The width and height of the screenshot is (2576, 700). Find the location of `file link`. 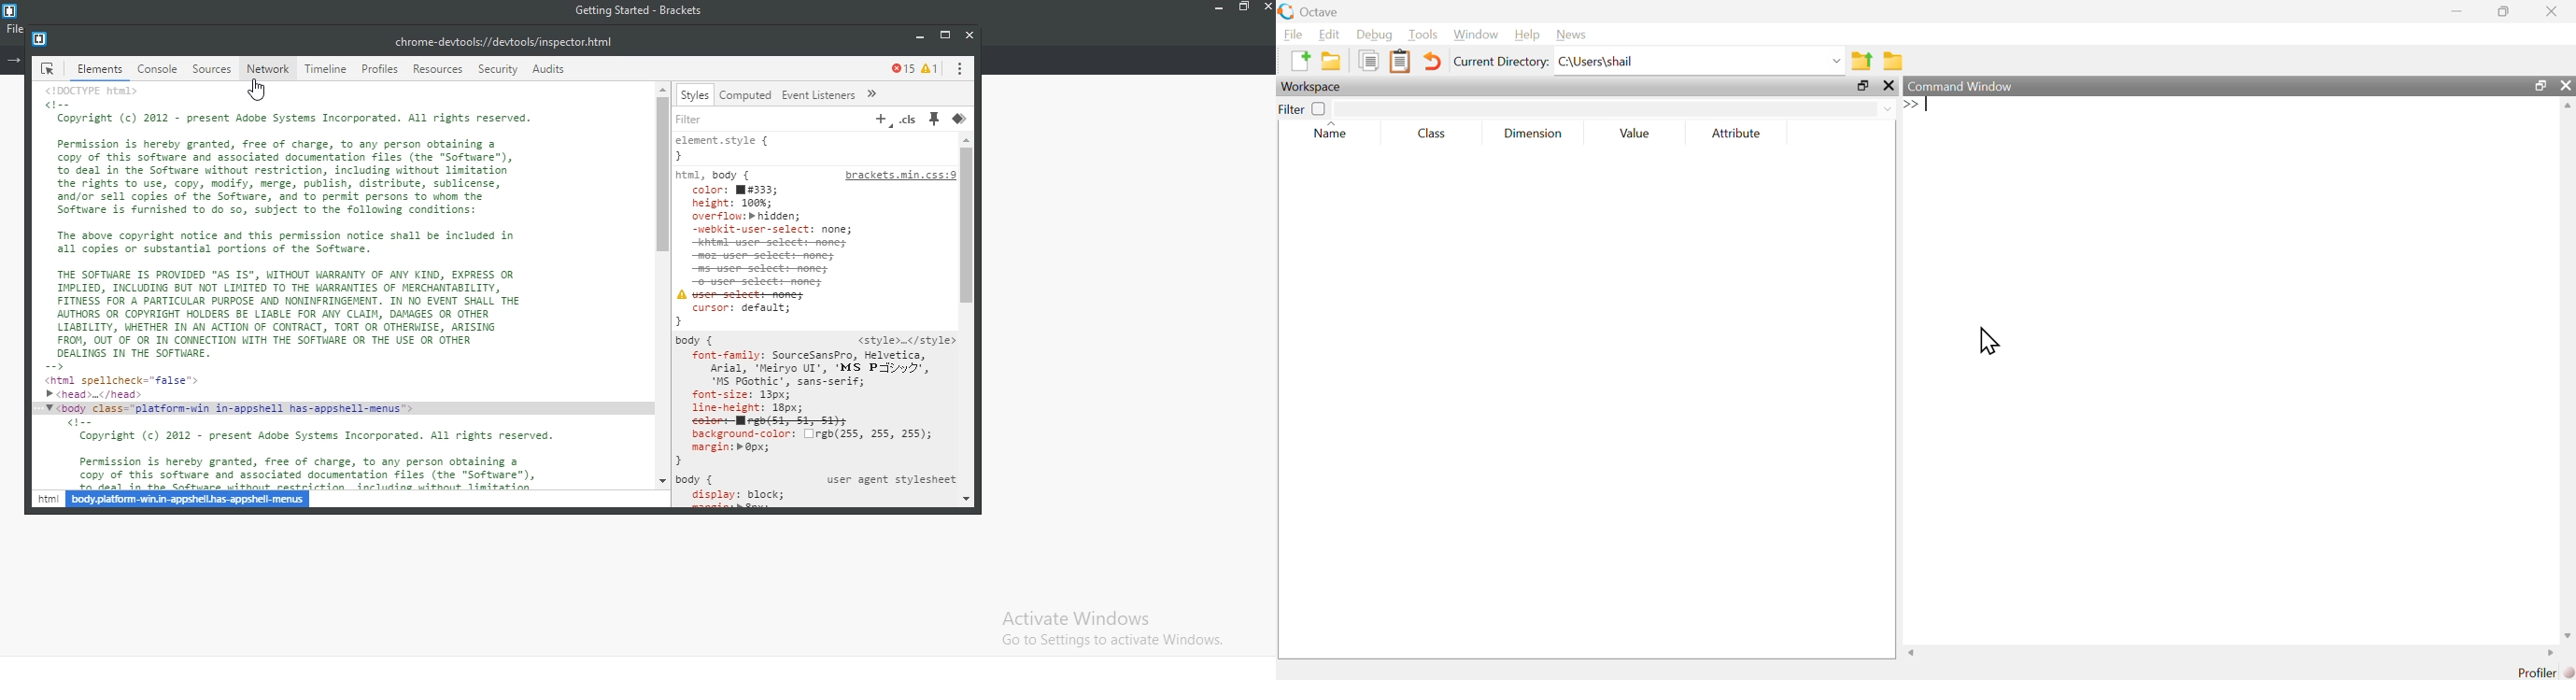

file link is located at coordinates (502, 41).